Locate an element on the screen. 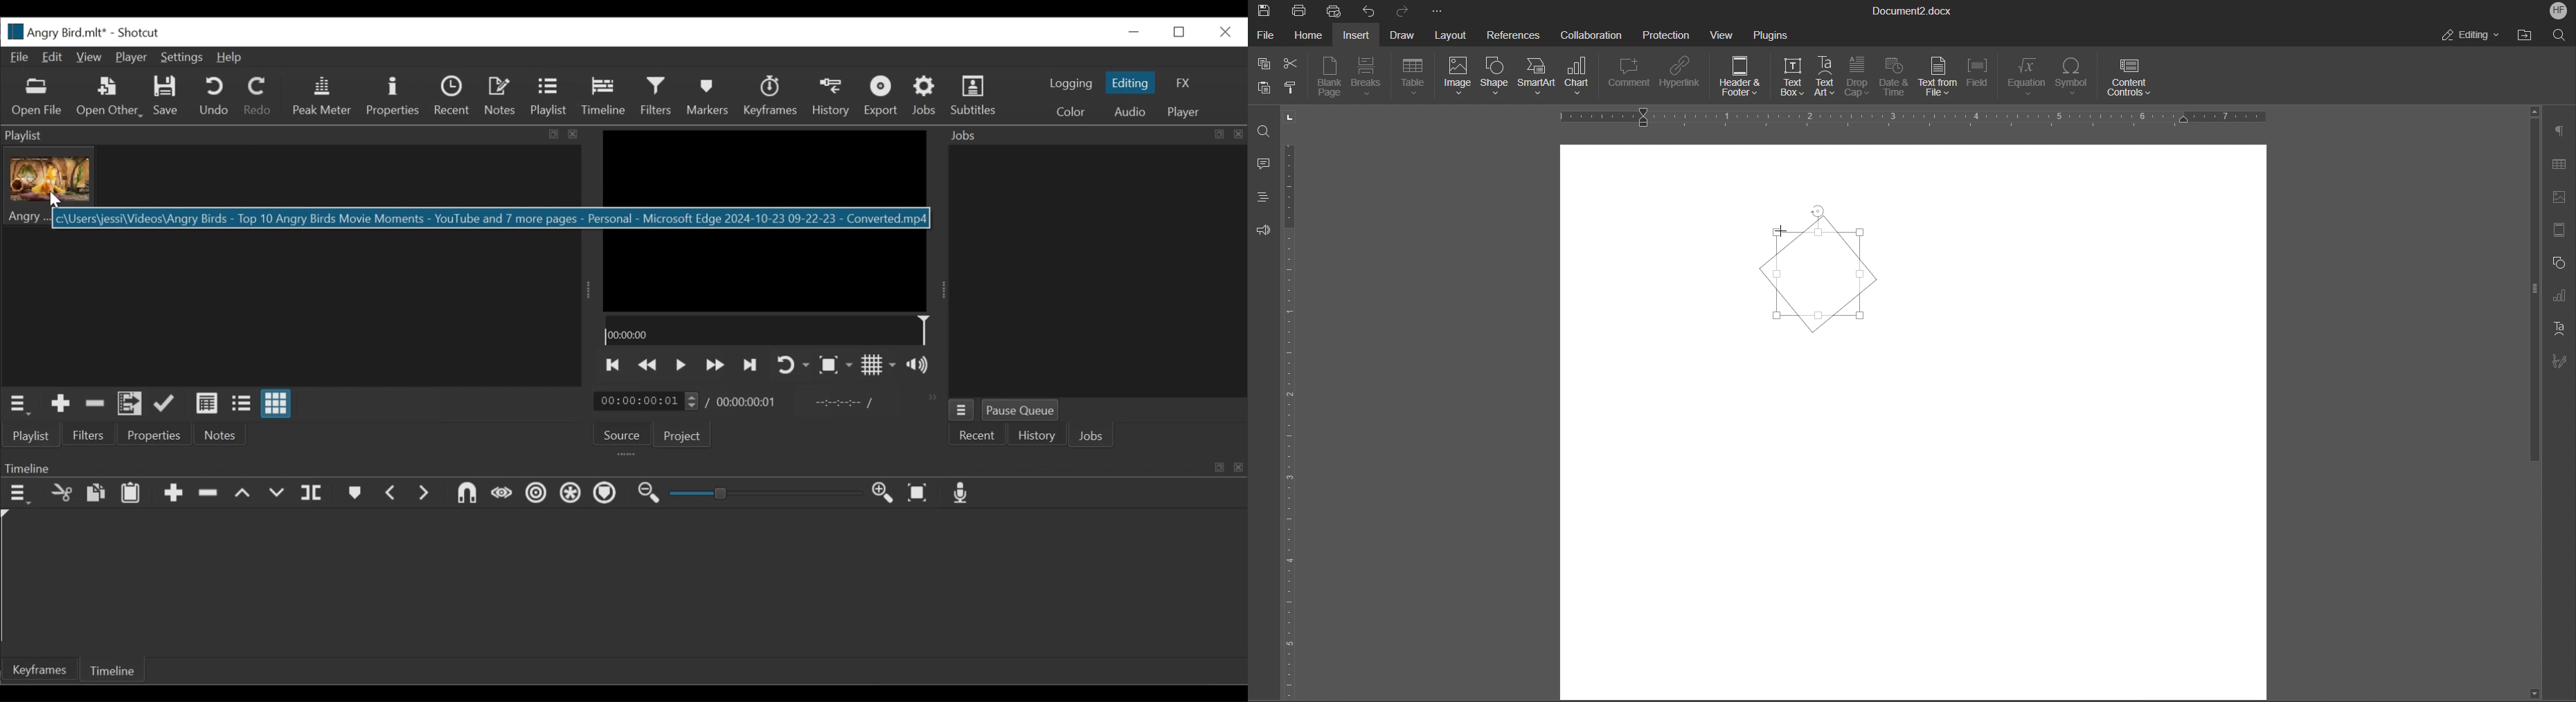 The height and width of the screenshot is (728, 2576). Paste is located at coordinates (131, 491).